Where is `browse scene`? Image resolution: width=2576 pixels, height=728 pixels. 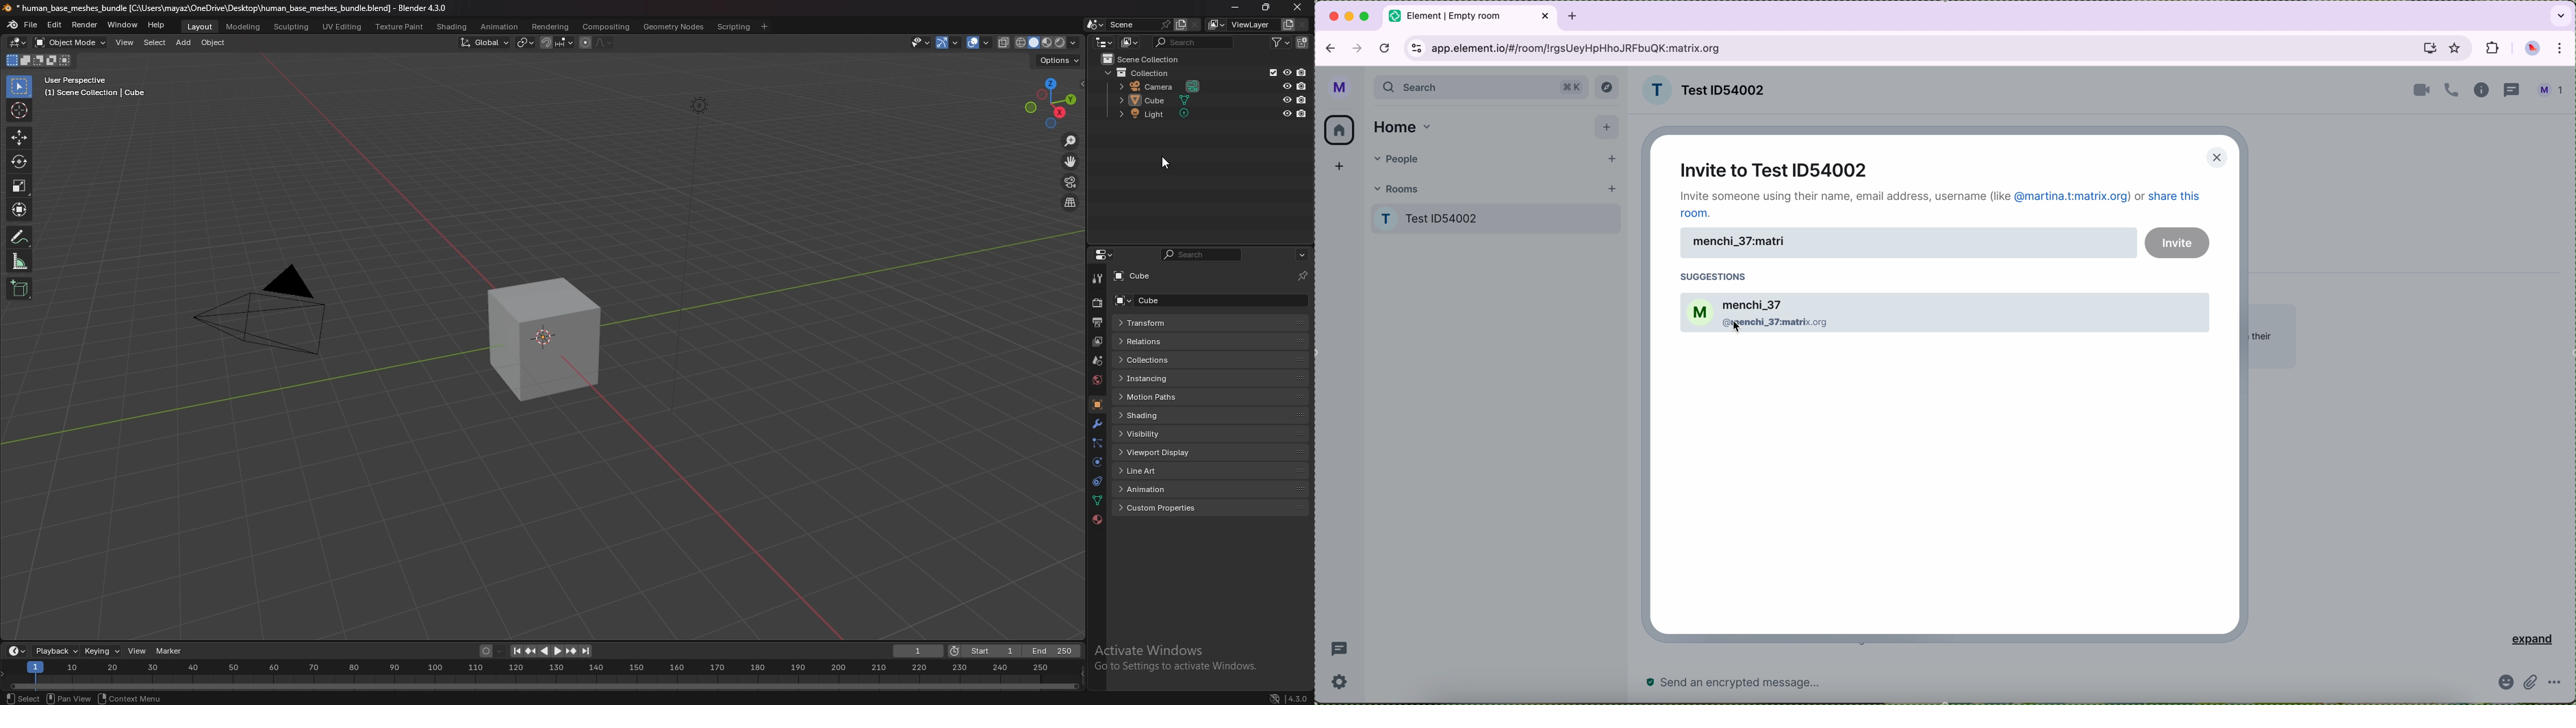 browse scene is located at coordinates (1095, 25).